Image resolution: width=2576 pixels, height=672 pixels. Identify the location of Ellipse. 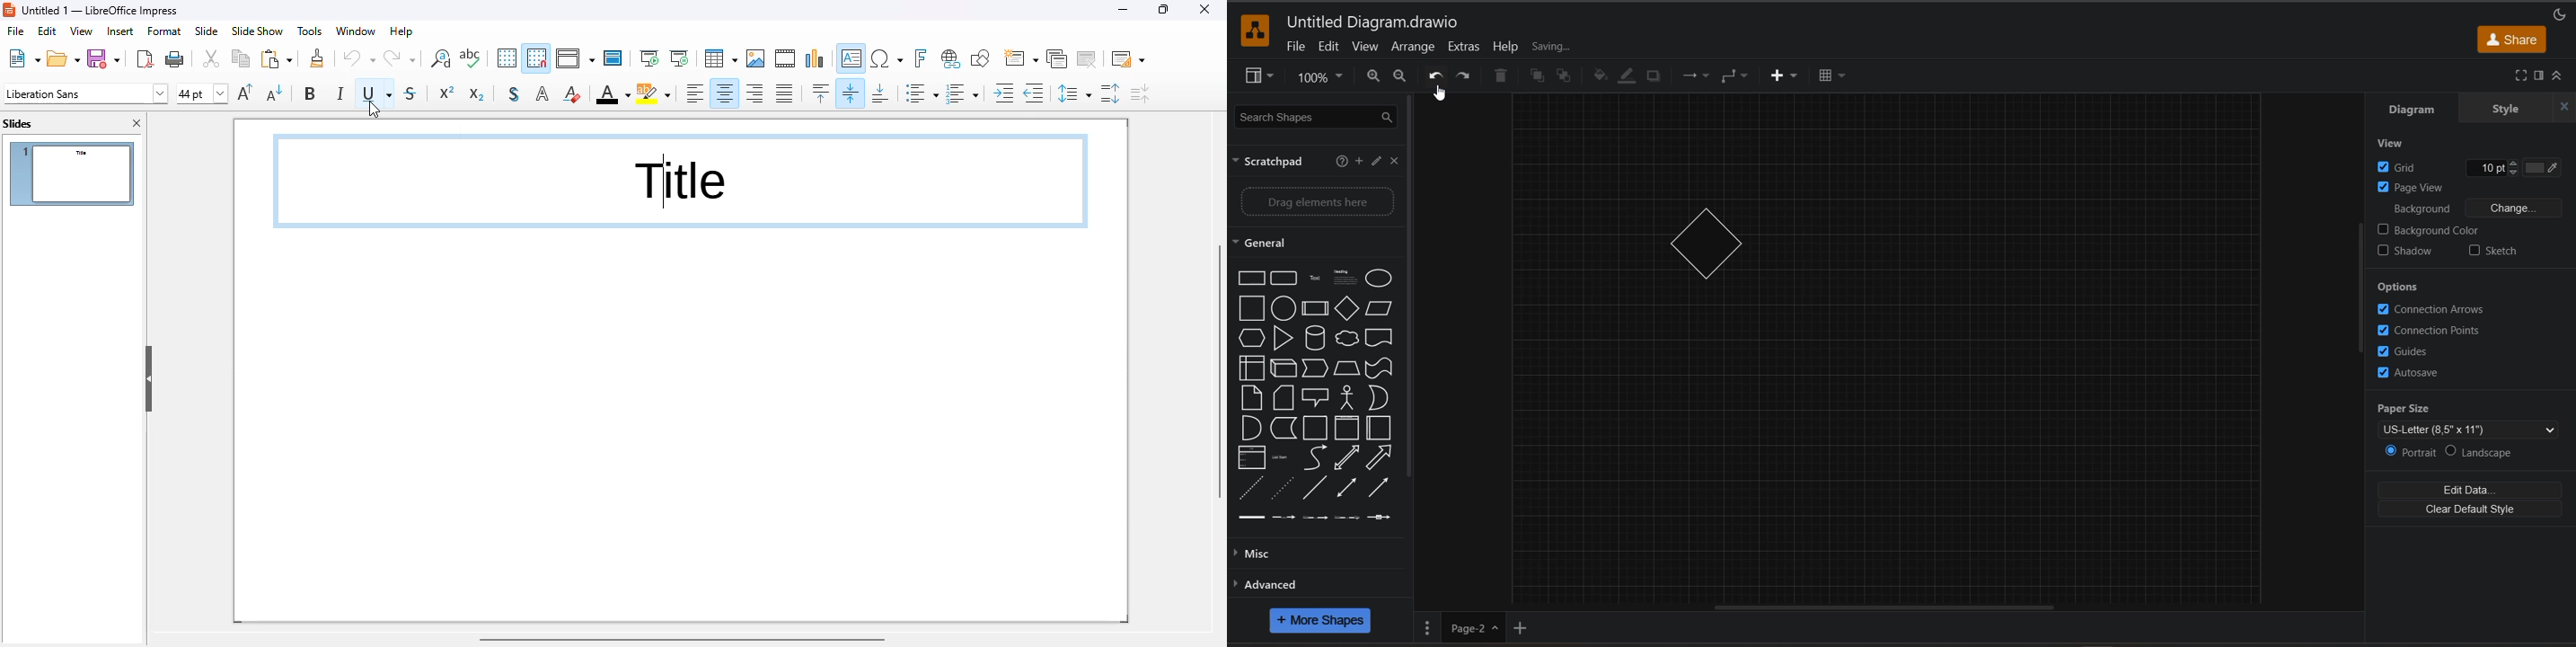
(1380, 278).